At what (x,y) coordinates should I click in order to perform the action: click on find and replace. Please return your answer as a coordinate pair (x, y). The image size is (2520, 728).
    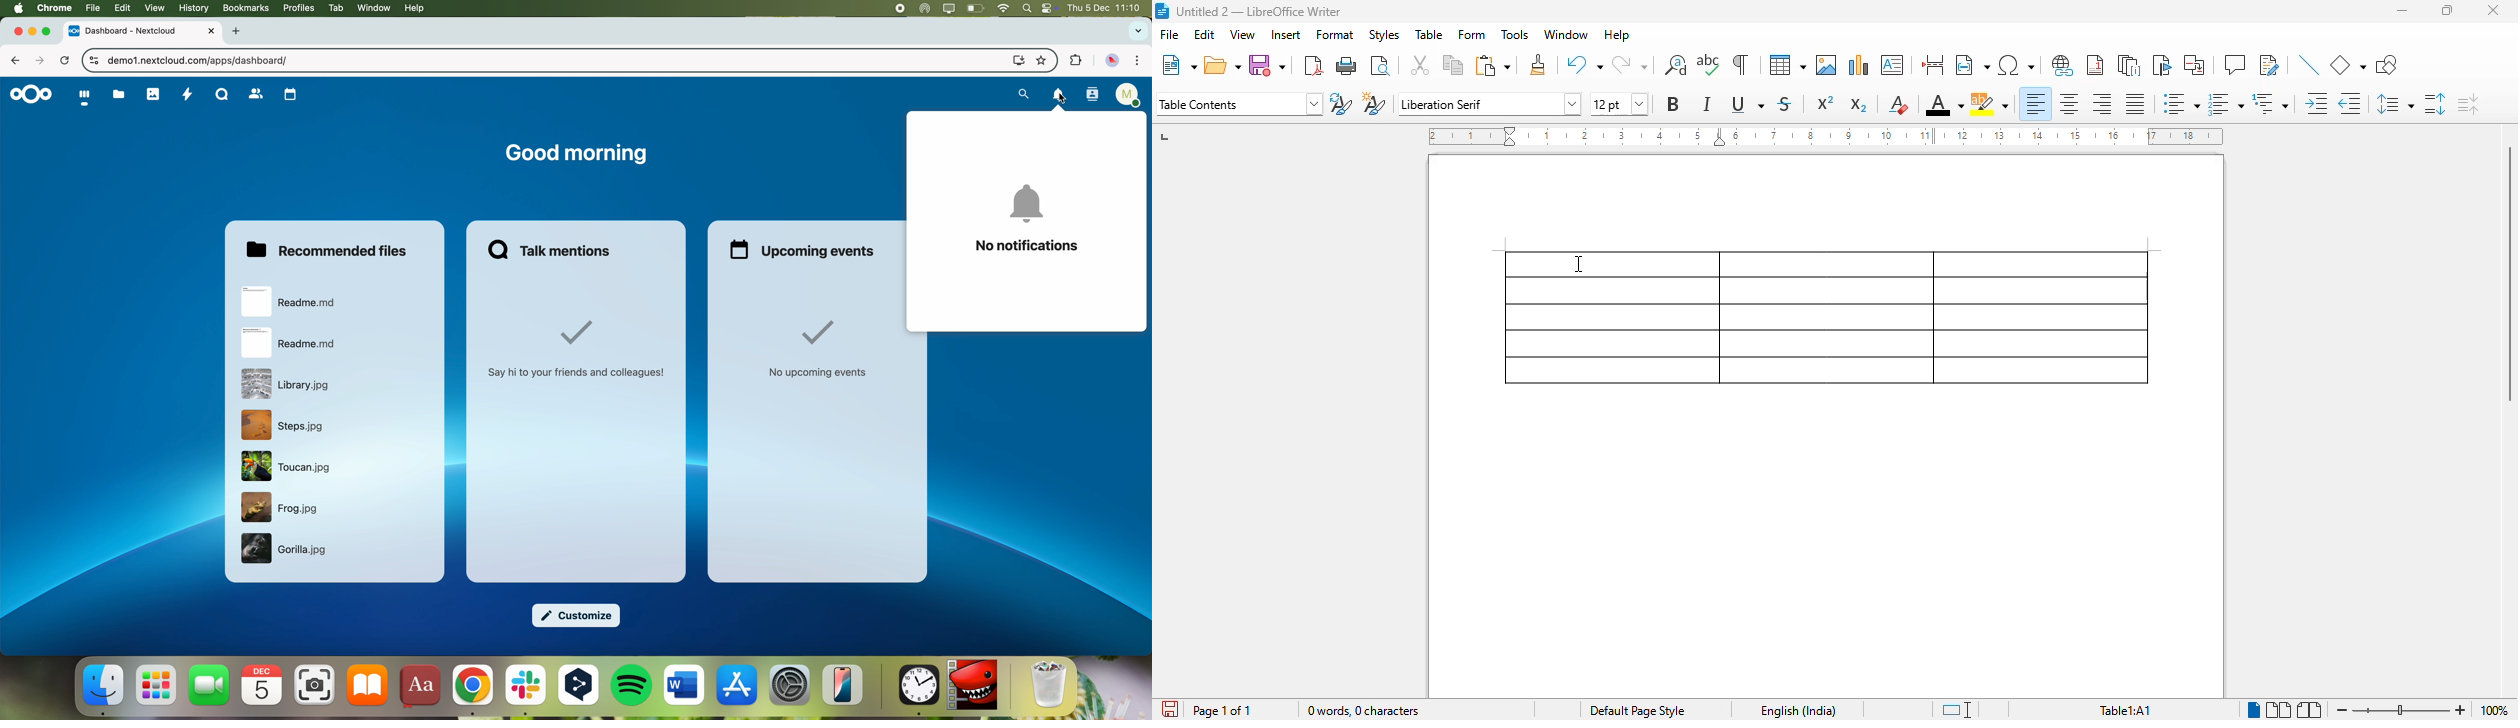
    Looking at the image, I should click on (1675, 65).